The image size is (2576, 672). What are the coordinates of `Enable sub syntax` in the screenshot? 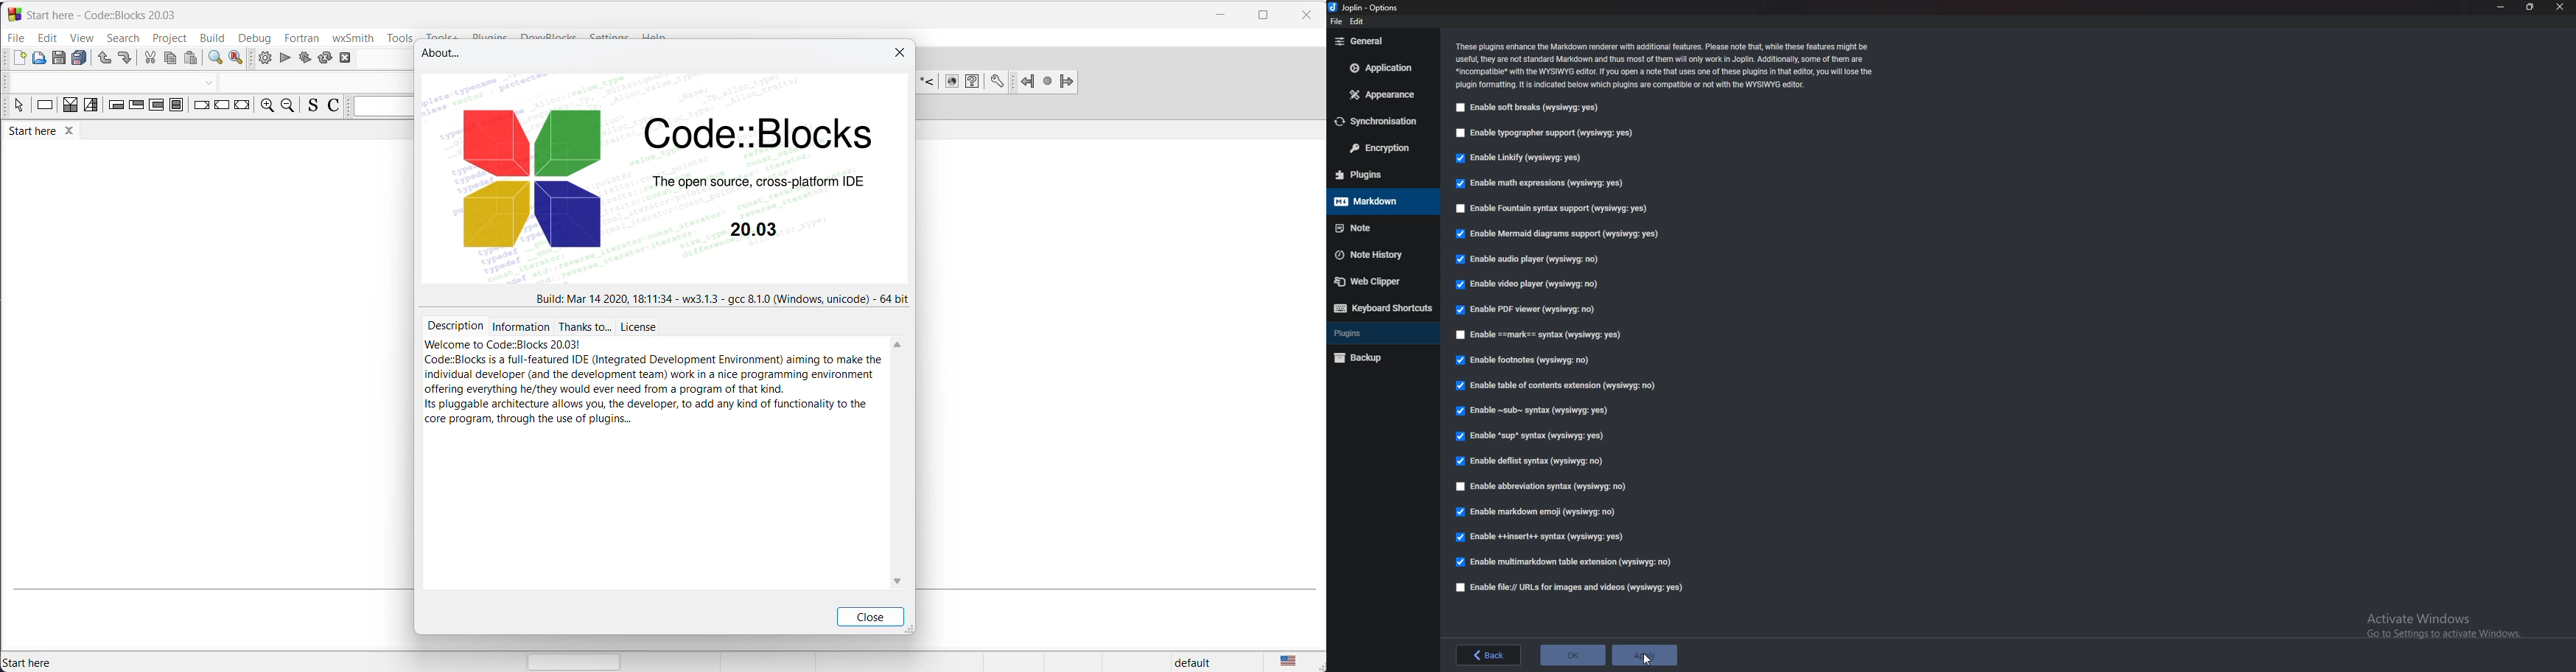 It's located at (1535, 413).